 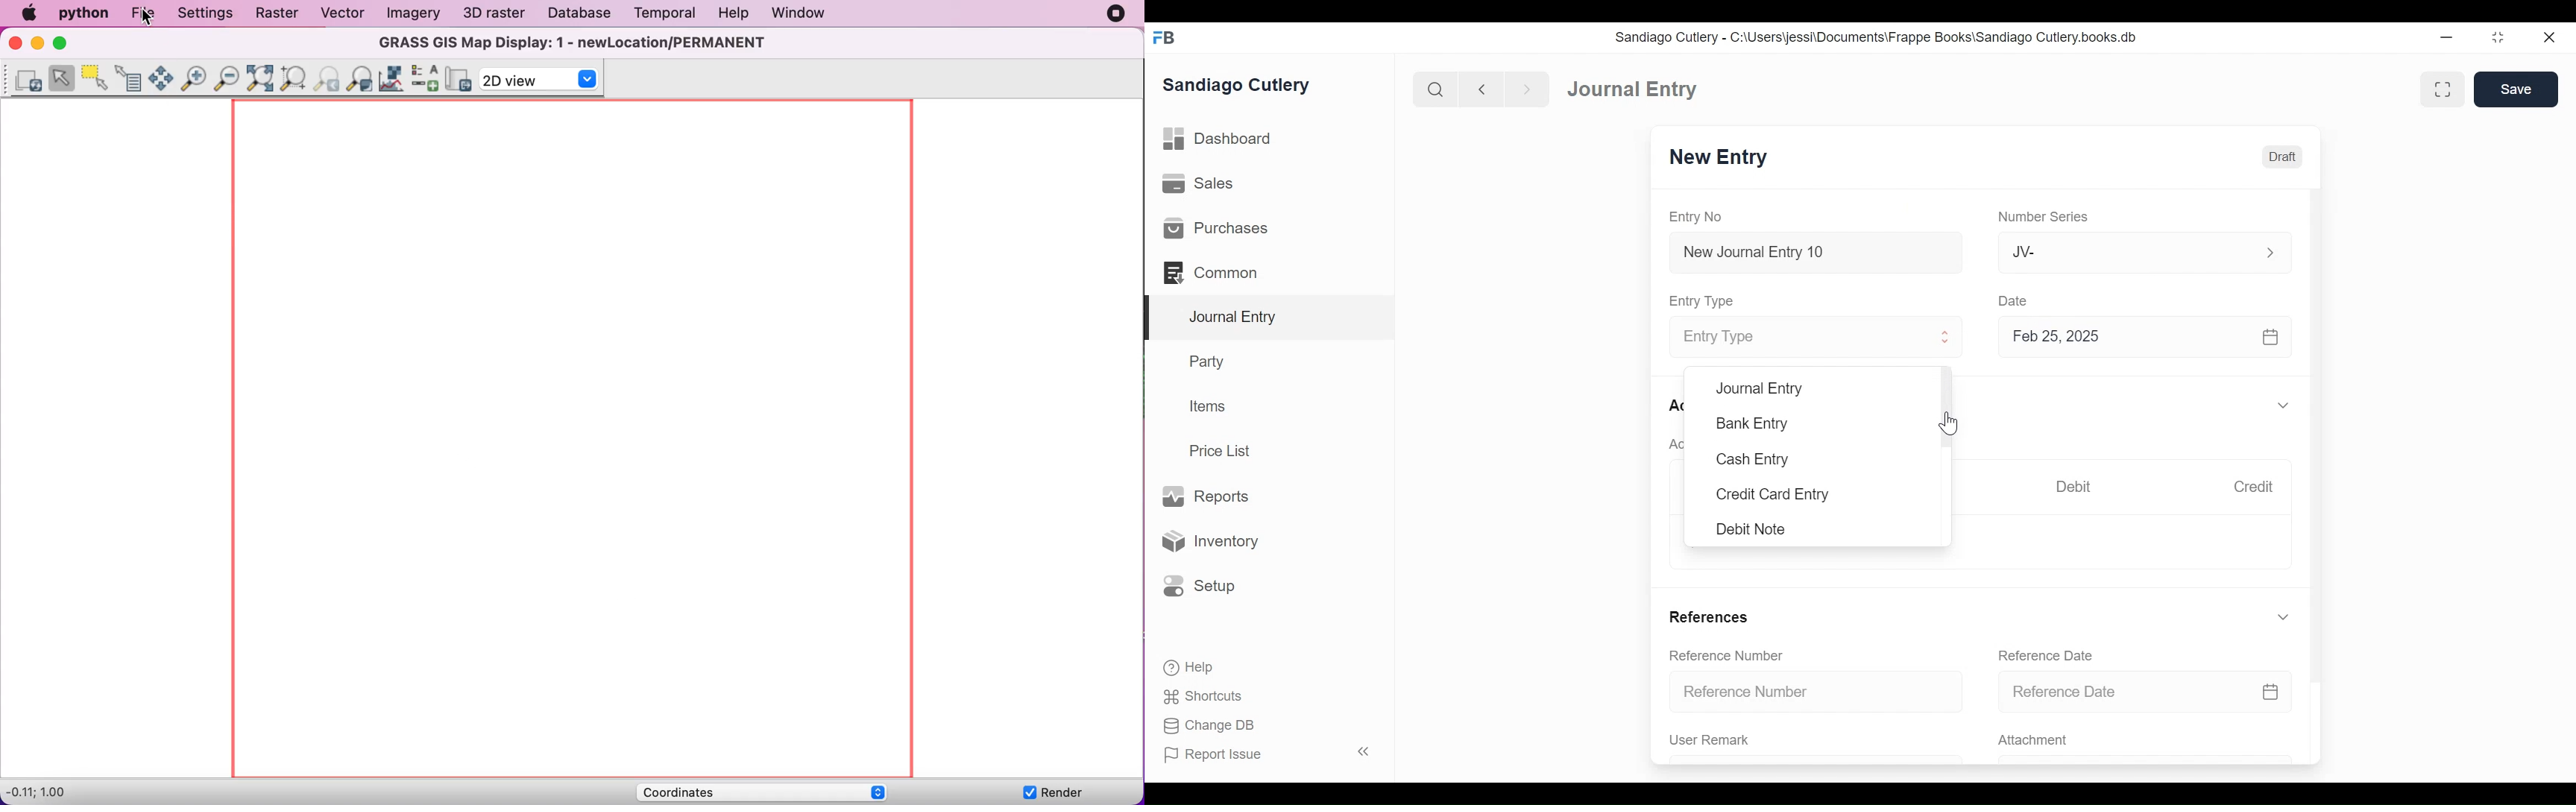 What do you see at coordinates (1753, 459) in the screenshot?
I see `Cash Entry` at bounding box center [1753, 459].